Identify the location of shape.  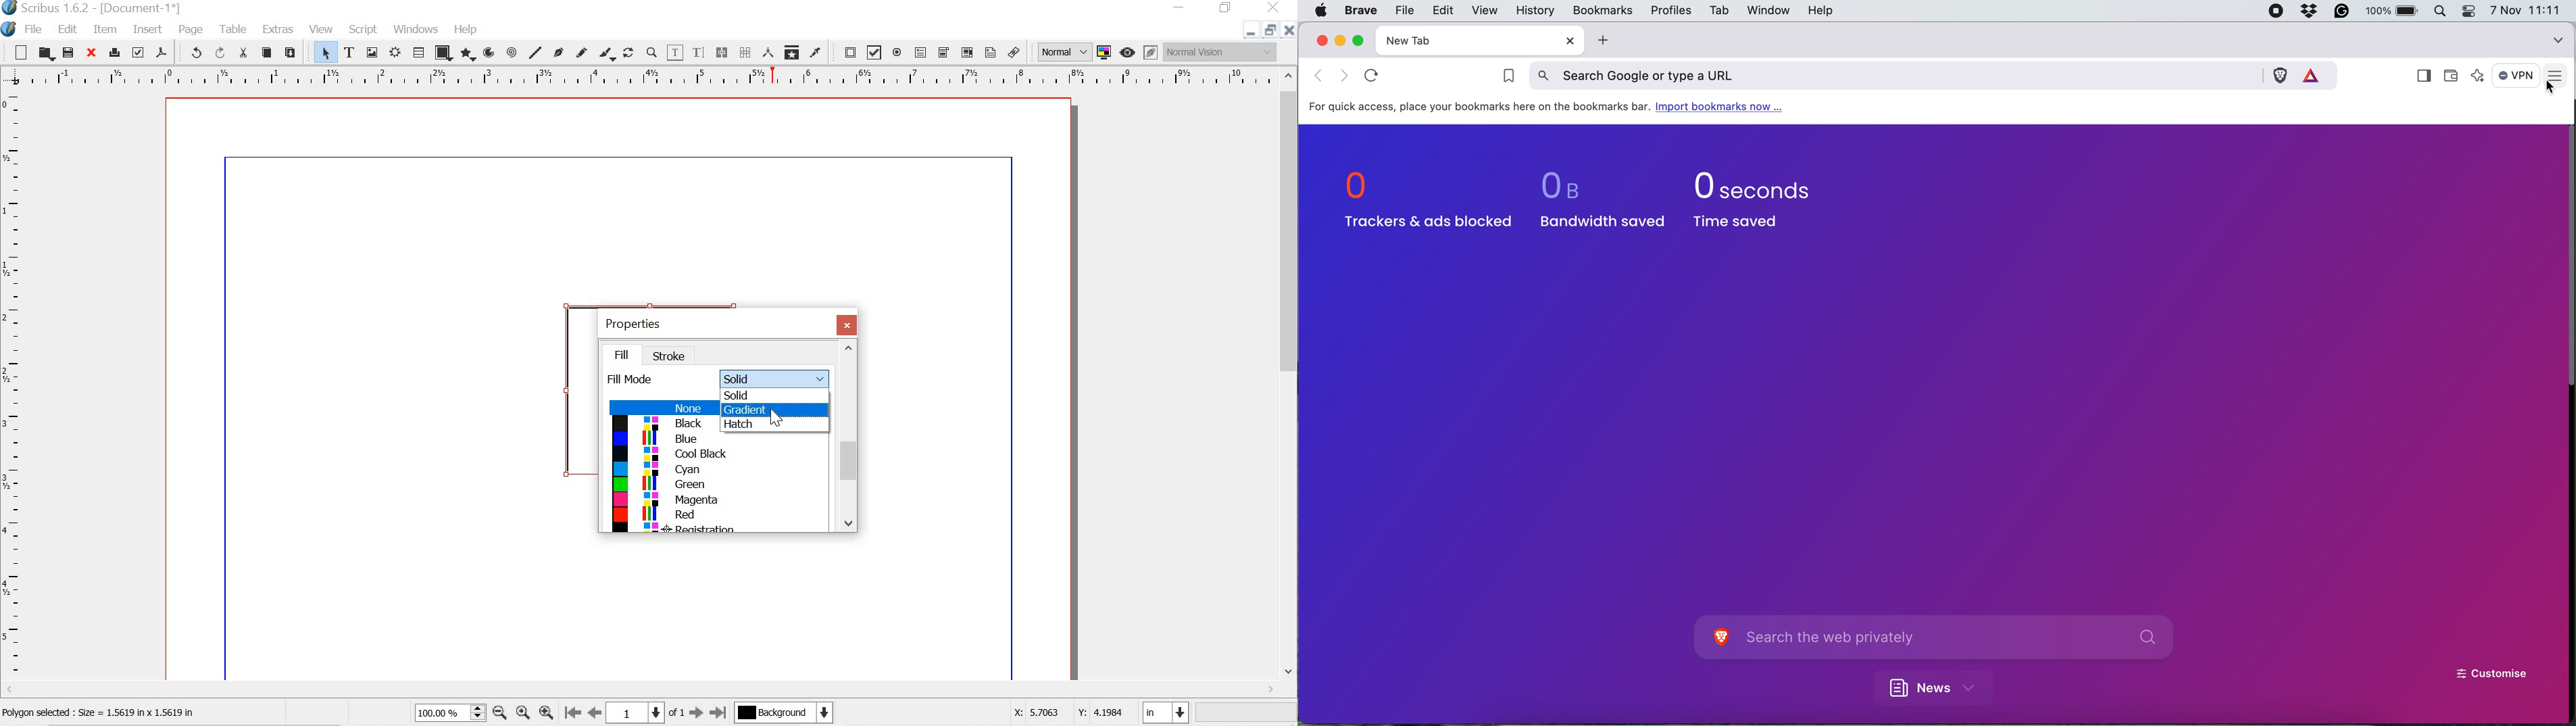
(443, 52).